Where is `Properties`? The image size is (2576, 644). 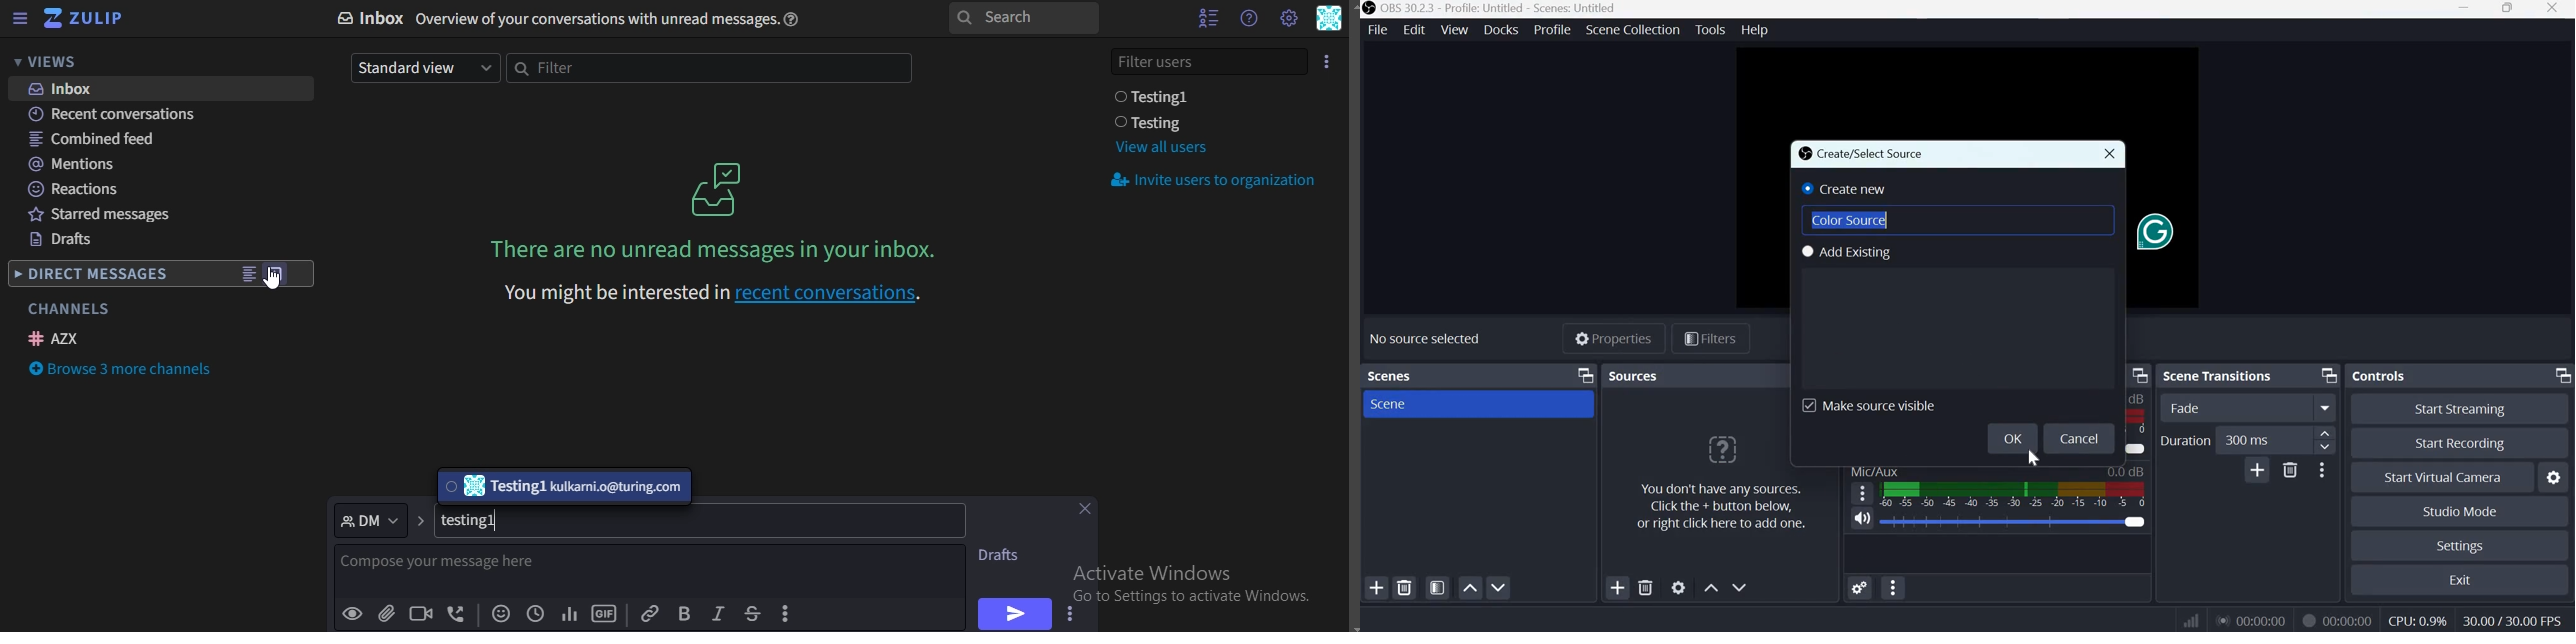 Properties is located at coordinates (1613, 340).